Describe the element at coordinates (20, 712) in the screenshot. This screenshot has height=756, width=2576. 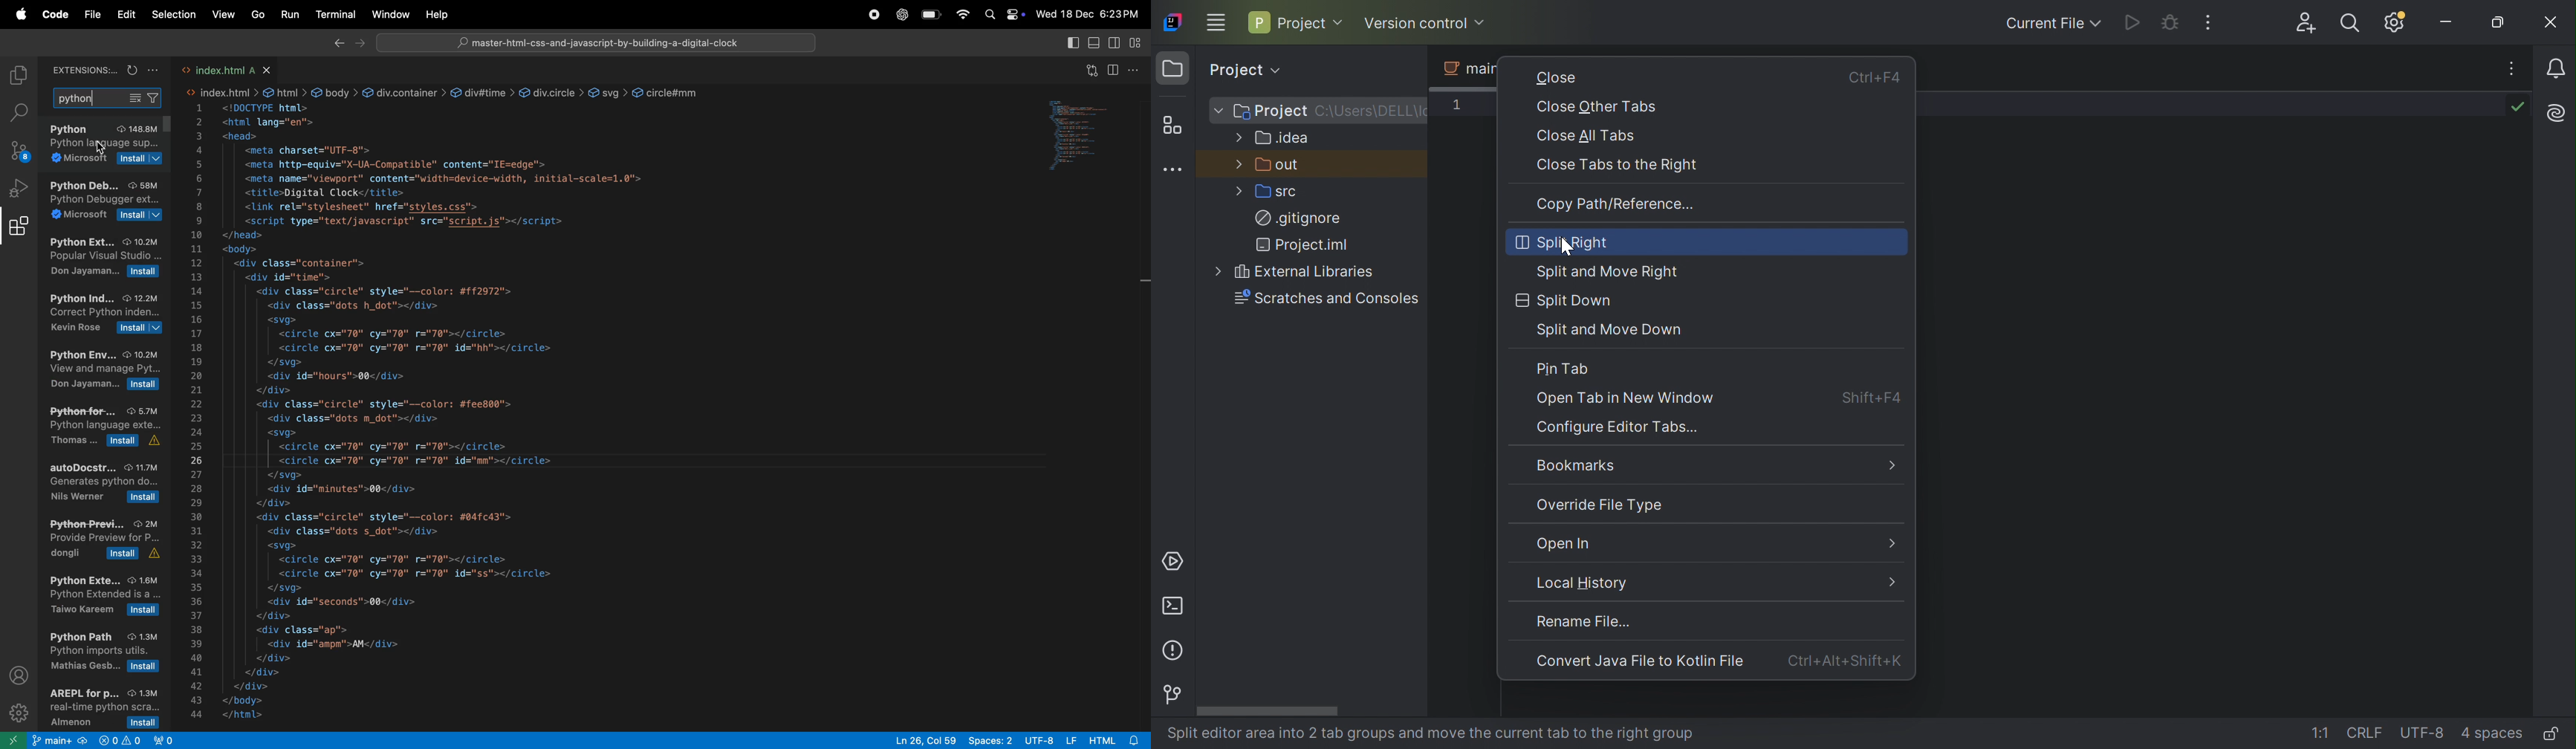
I see `settings` at that location.